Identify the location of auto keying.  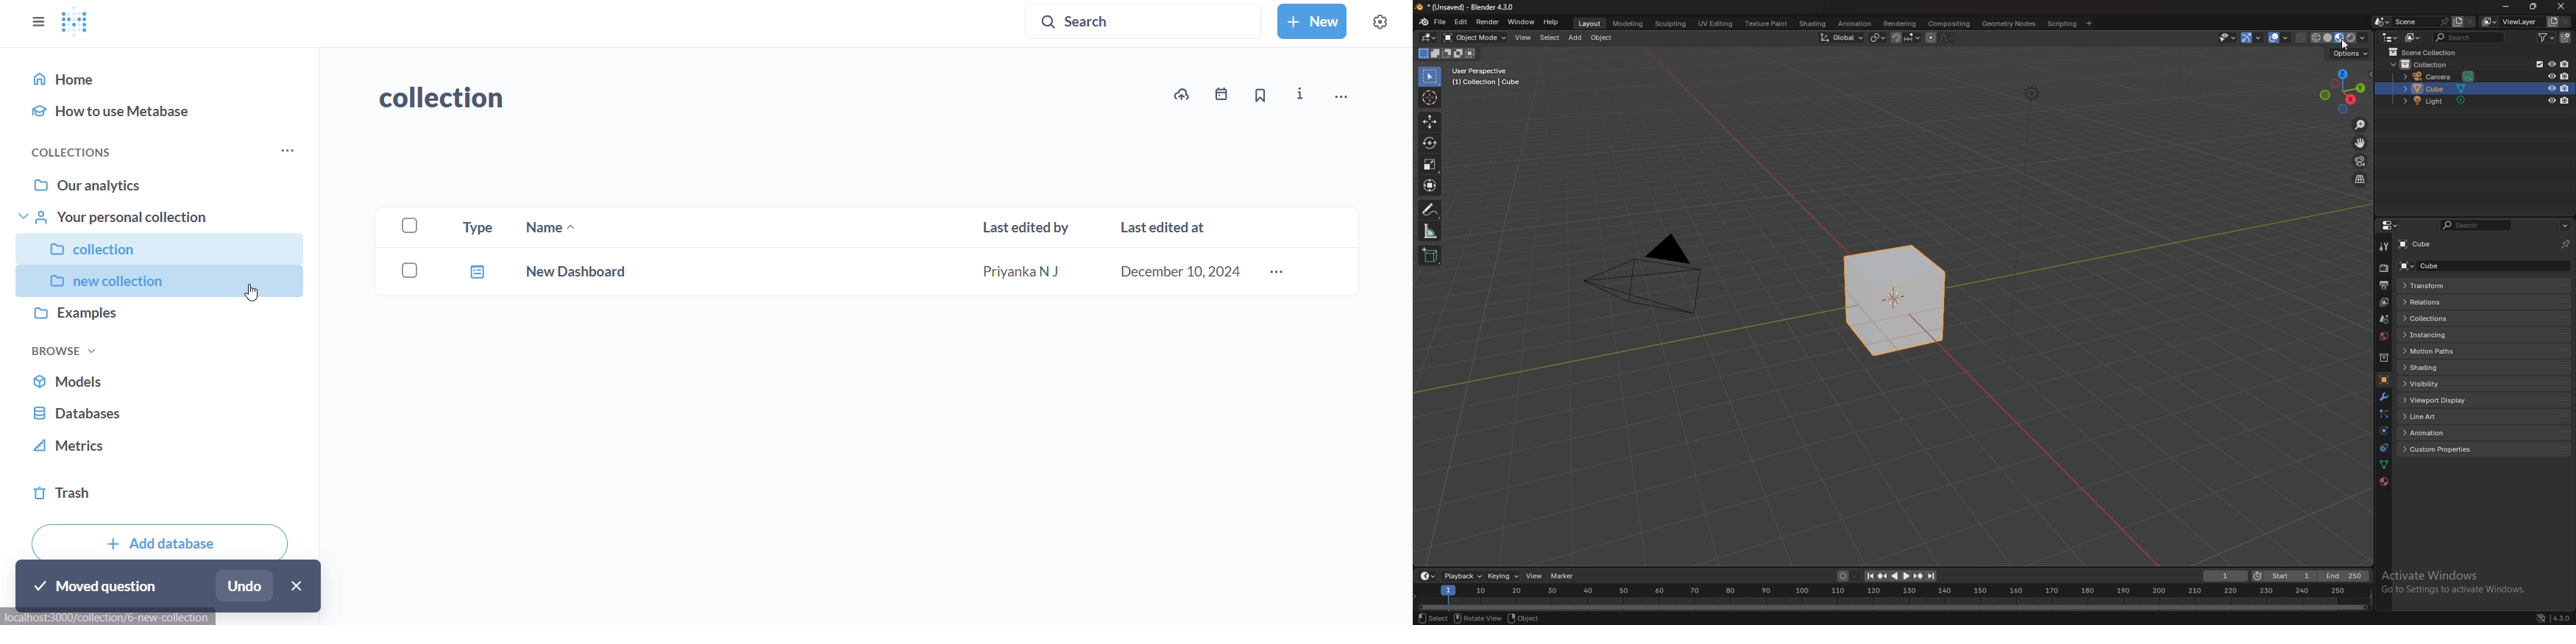
(1845, 576).